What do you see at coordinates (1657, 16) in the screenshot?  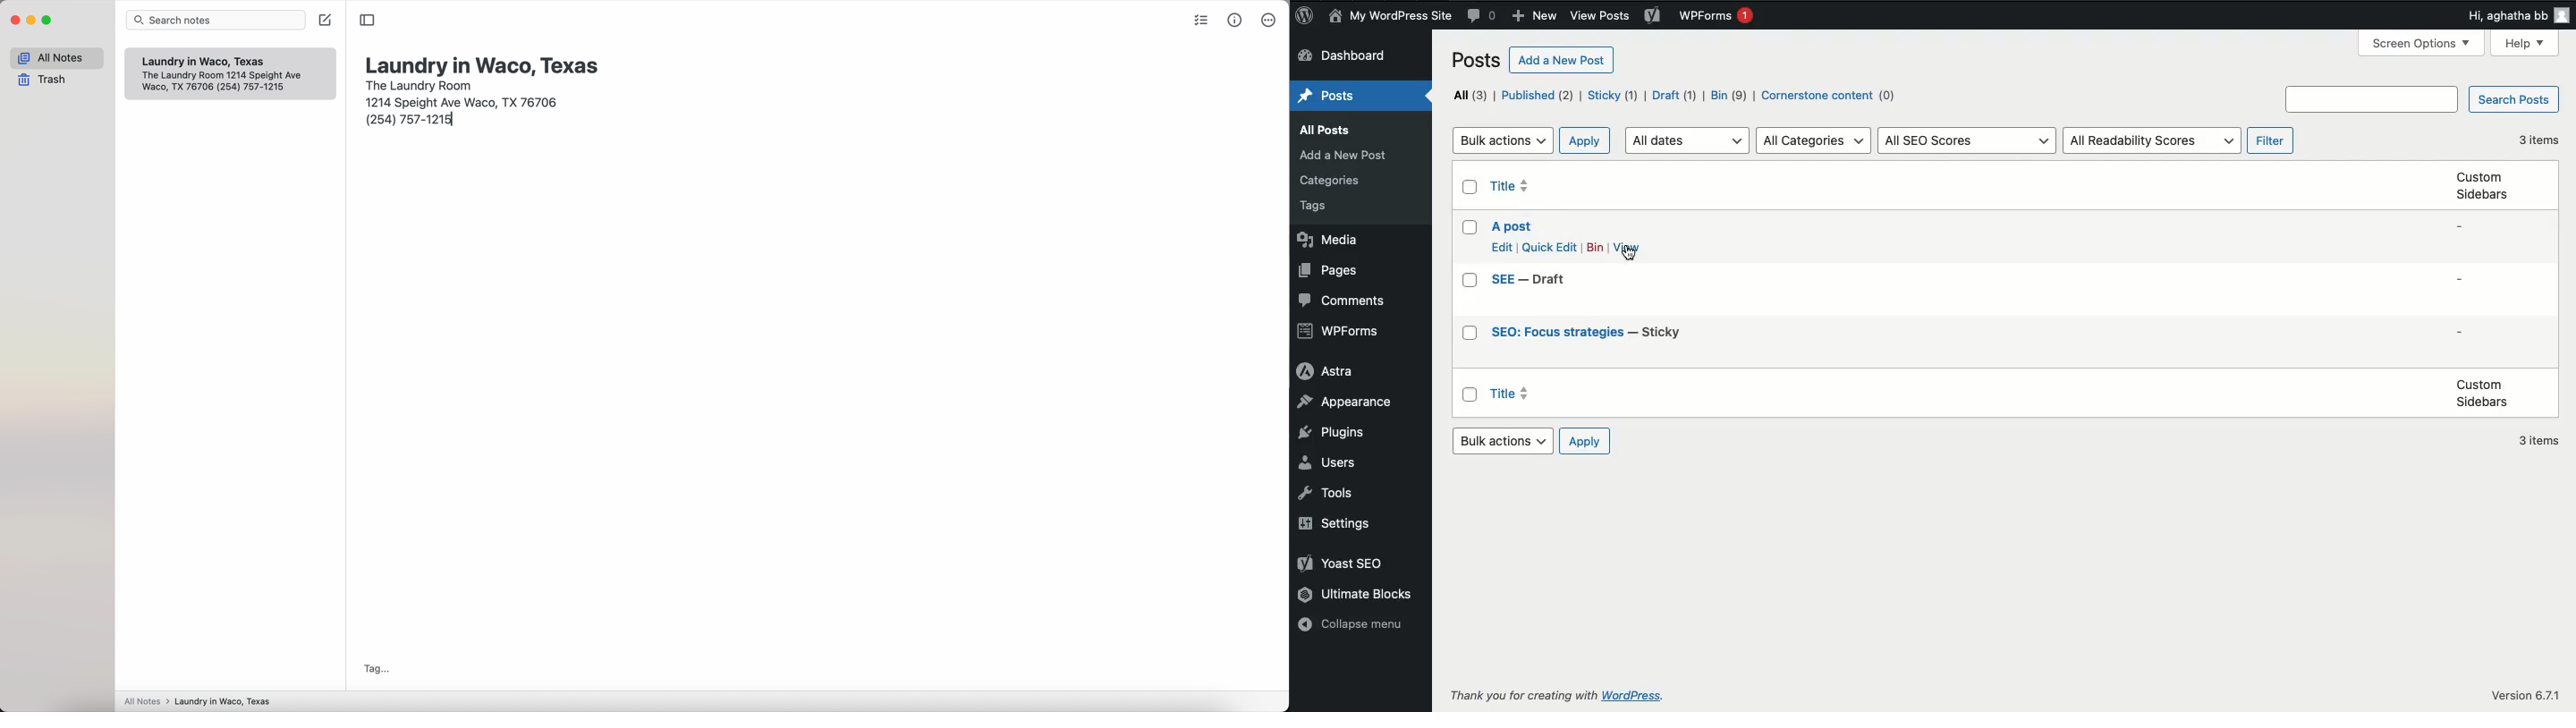 I see `Yoast` at bounding box center [1657, 16].